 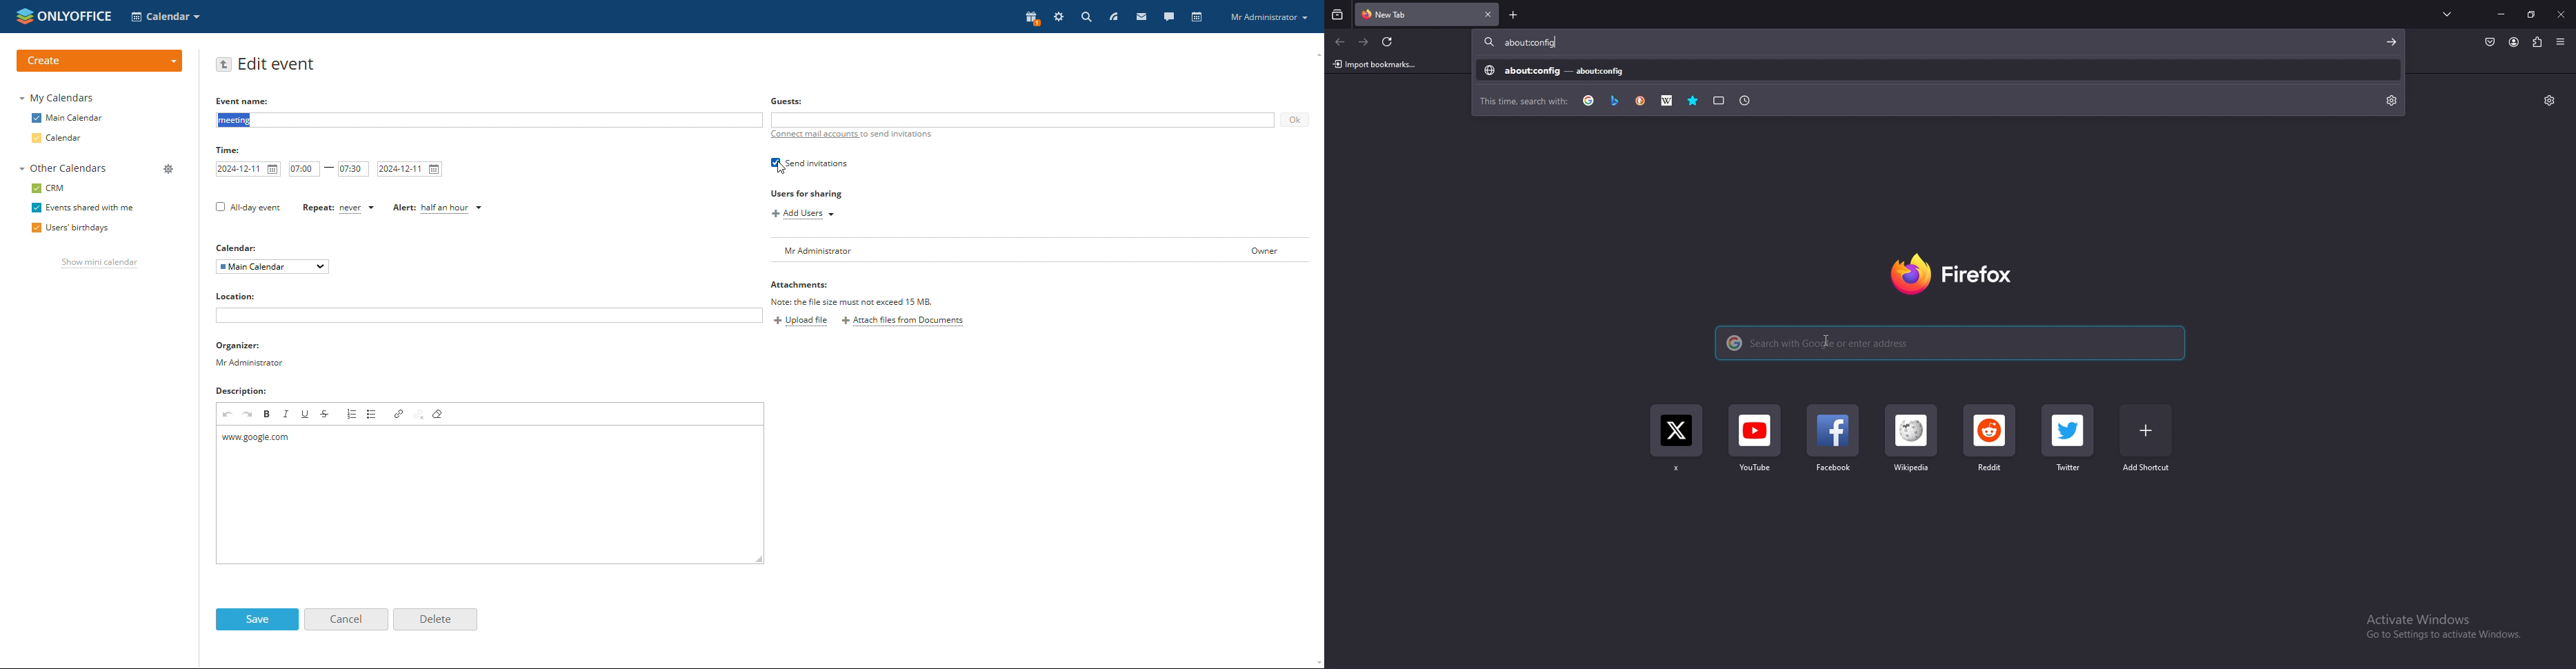 I want to click on scroll up, so click(x=1316, y=52).